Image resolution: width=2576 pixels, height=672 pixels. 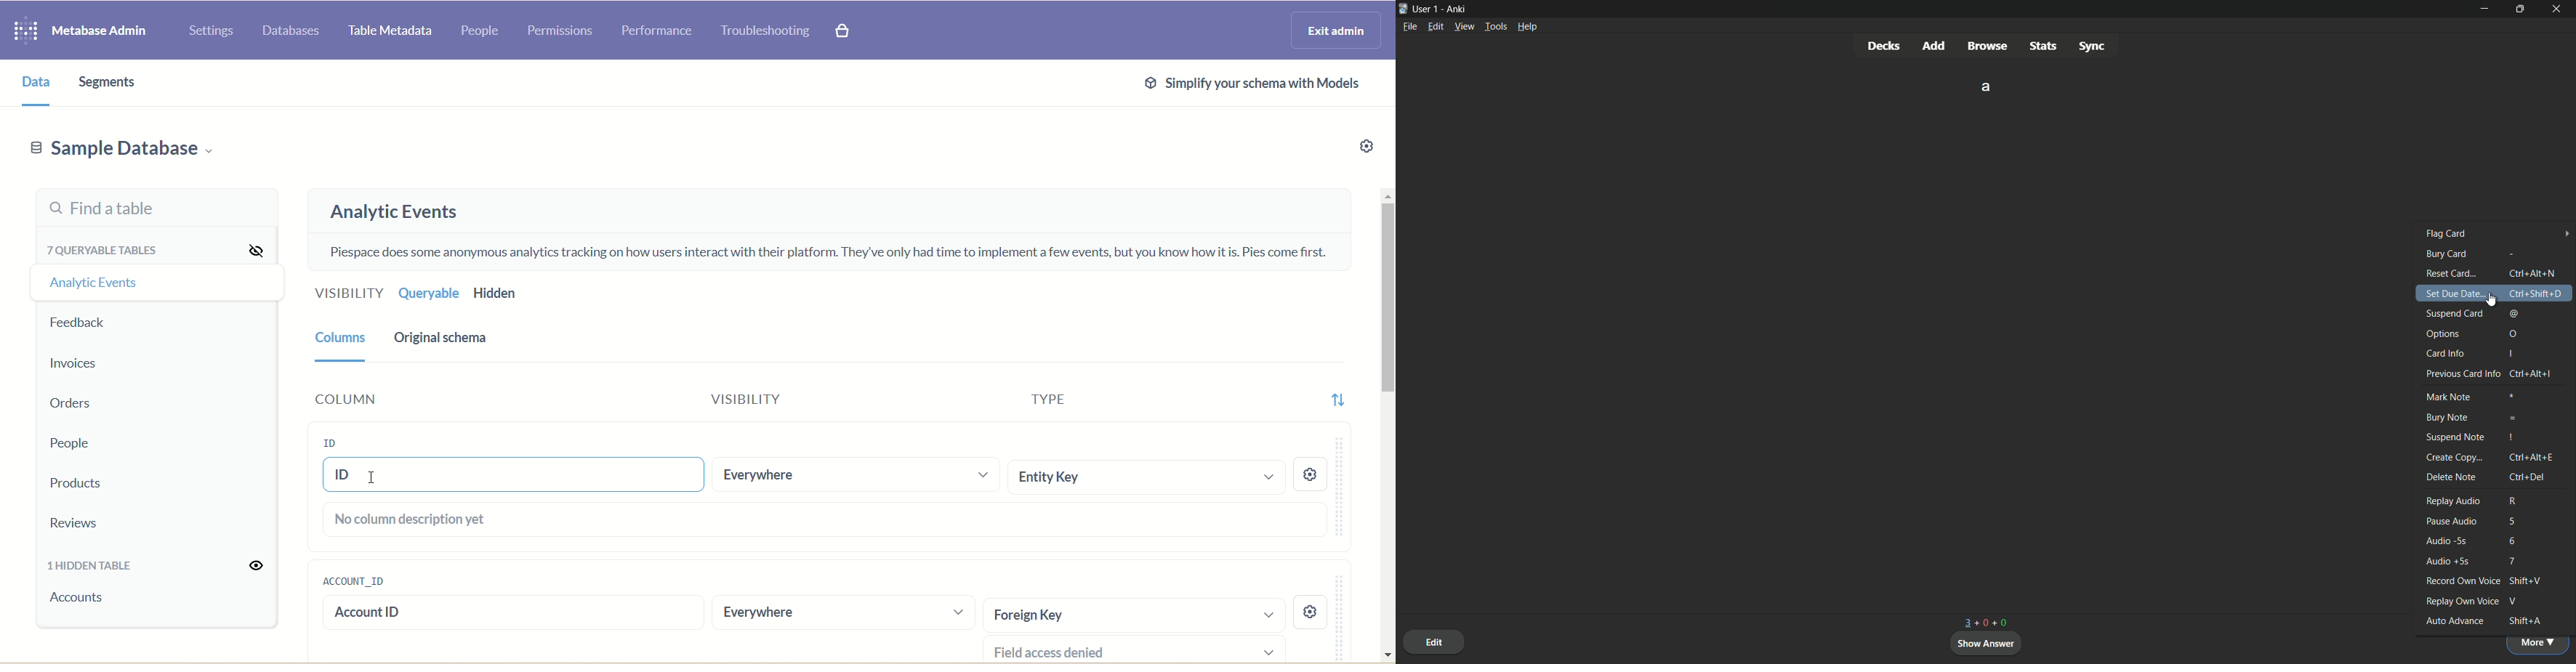 I want to click on Exit admin, so click(x=1329, y=31).